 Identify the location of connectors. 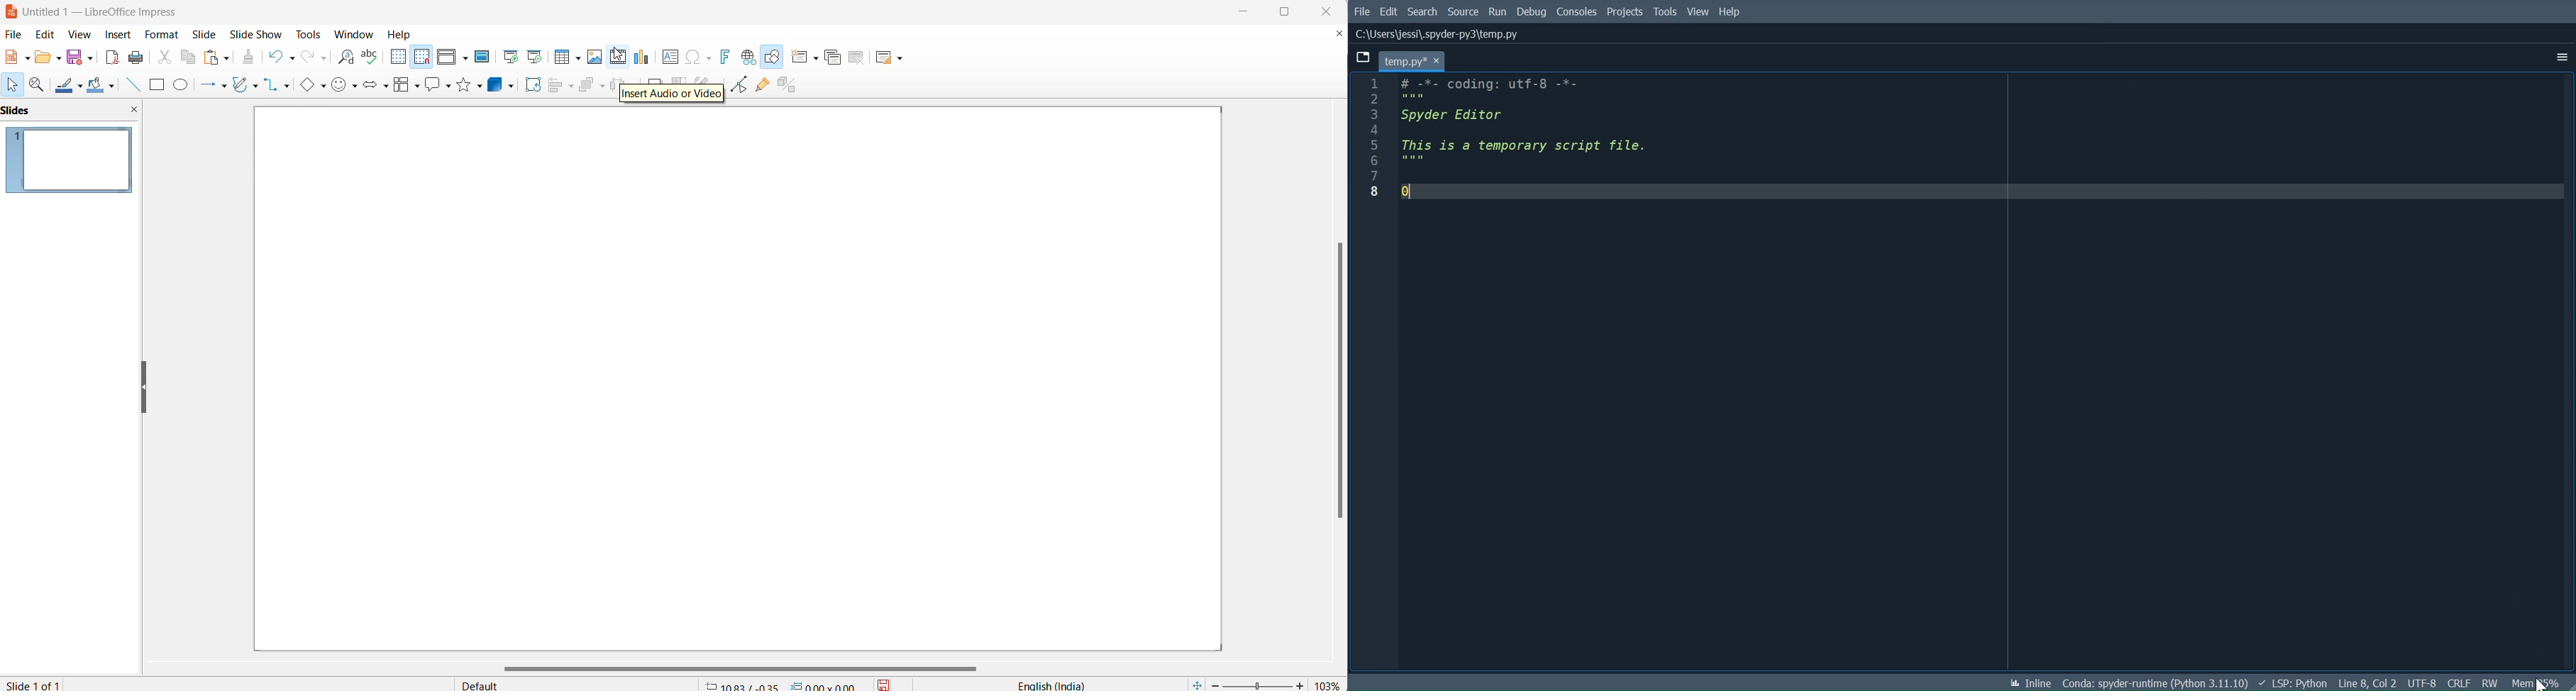
(272, 84).